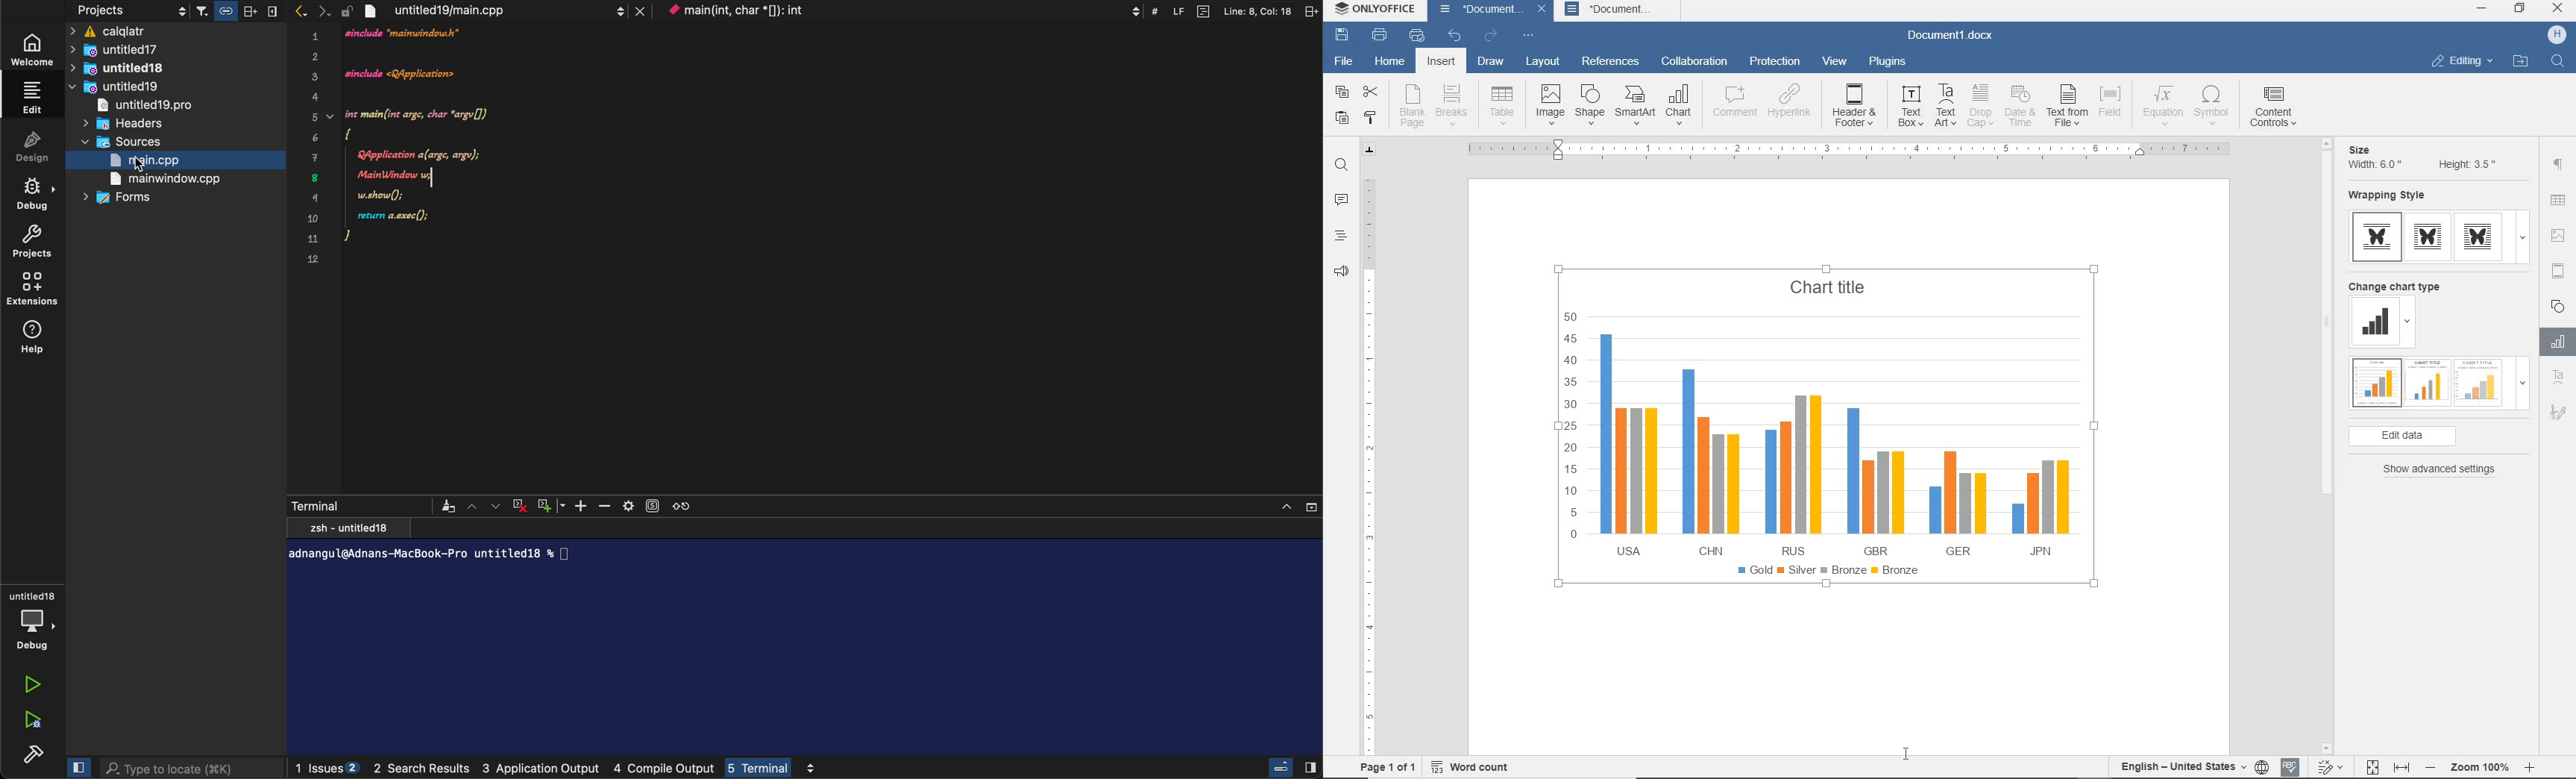 The height and width of the screenshot is (784, 2576). I want to click on close, so click(1544, 11).